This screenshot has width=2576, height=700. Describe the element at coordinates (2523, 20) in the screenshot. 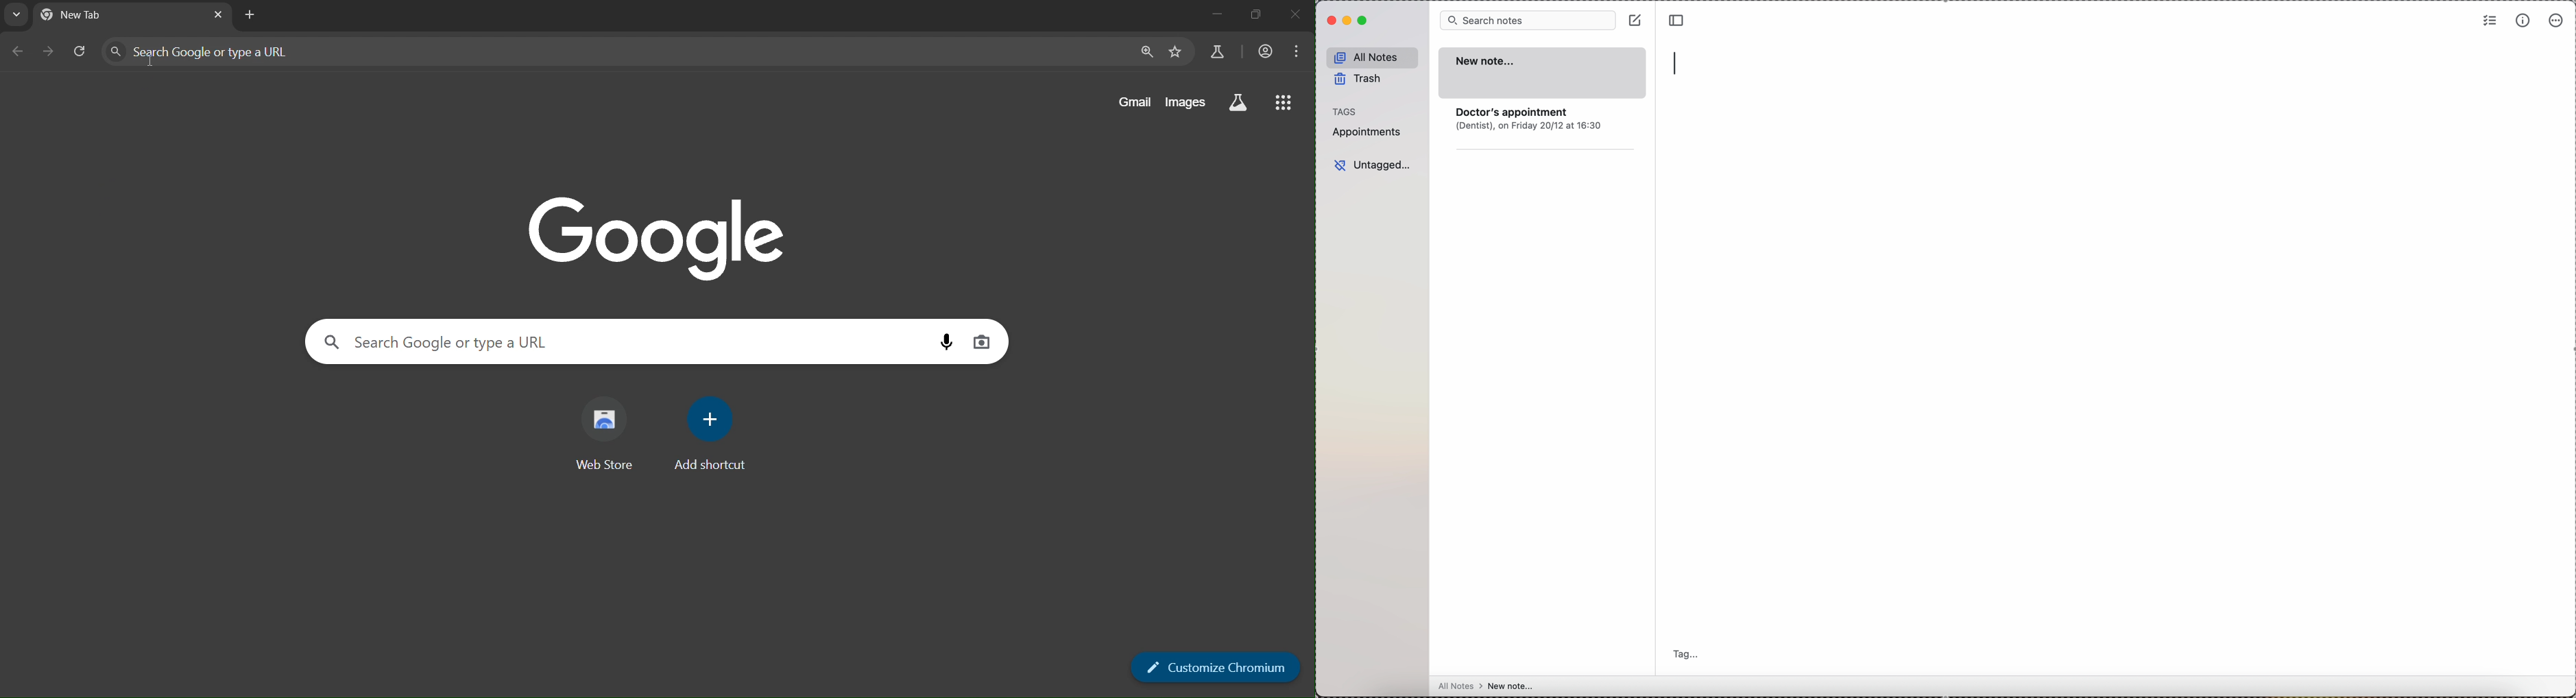

I see `metrics` at that location.